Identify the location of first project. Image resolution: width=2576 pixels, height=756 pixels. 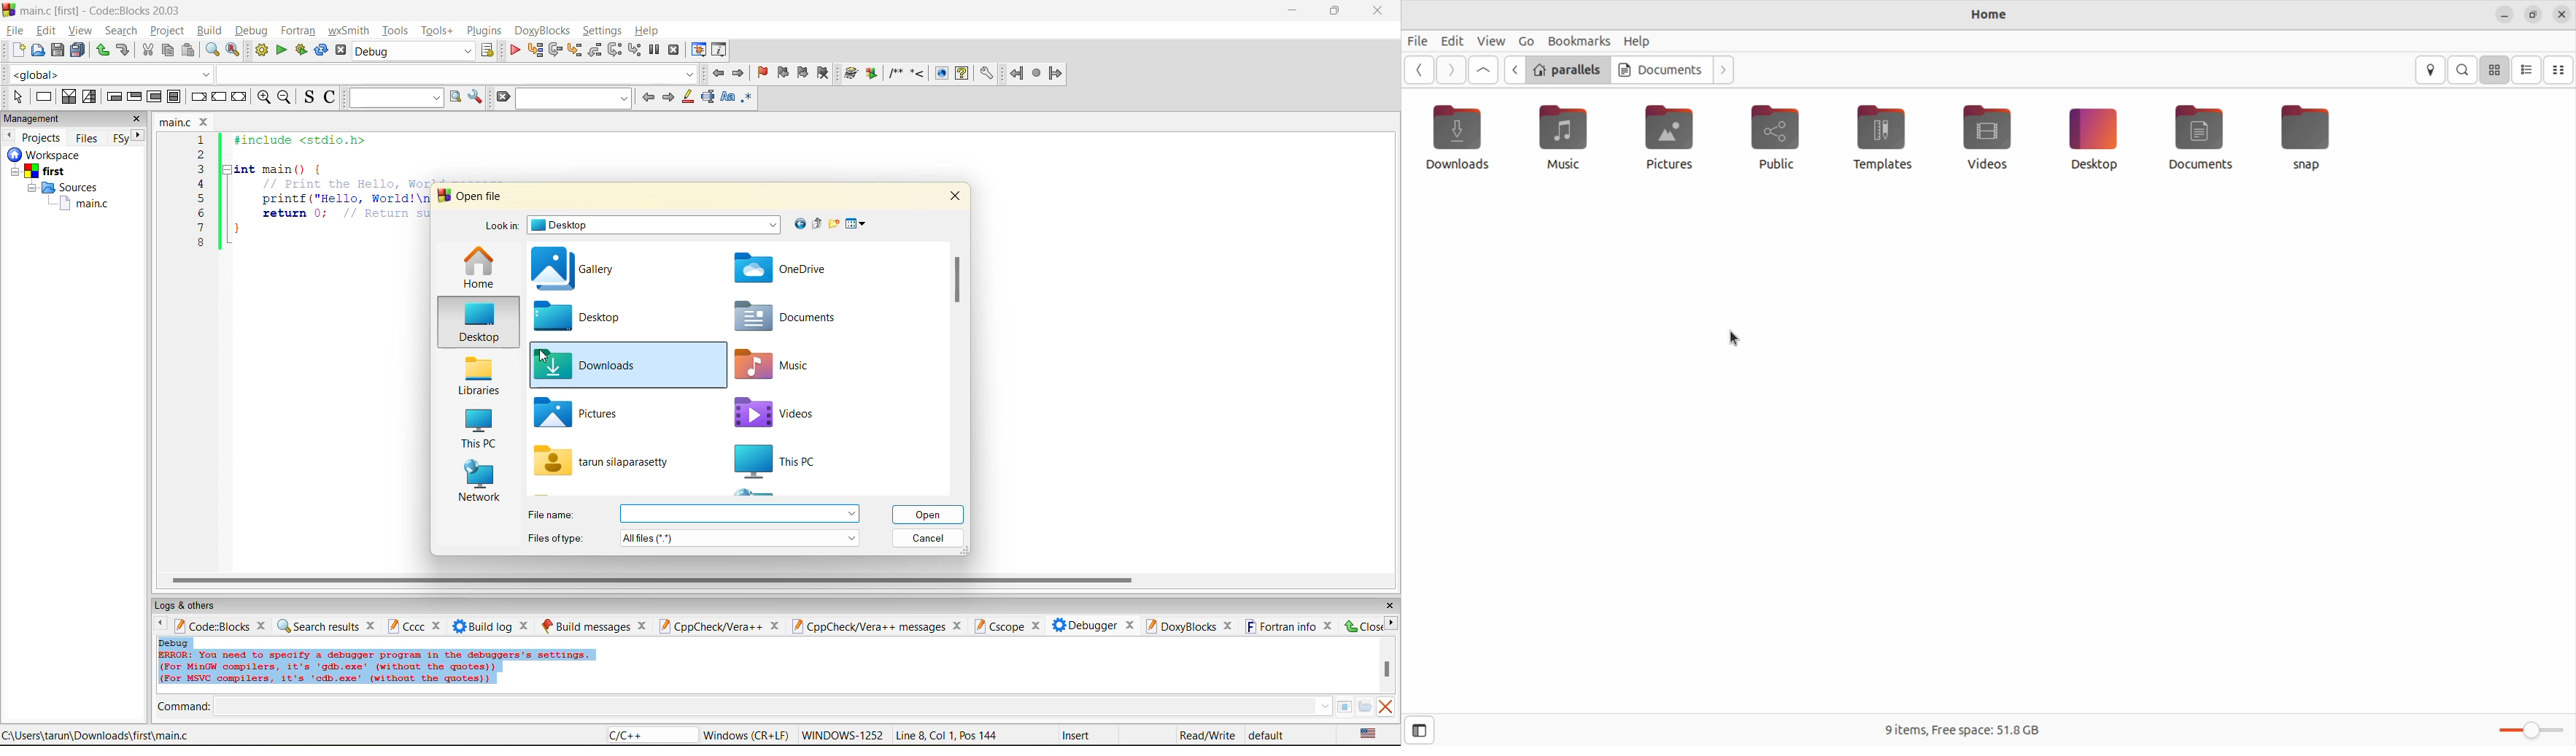
(40, 172).